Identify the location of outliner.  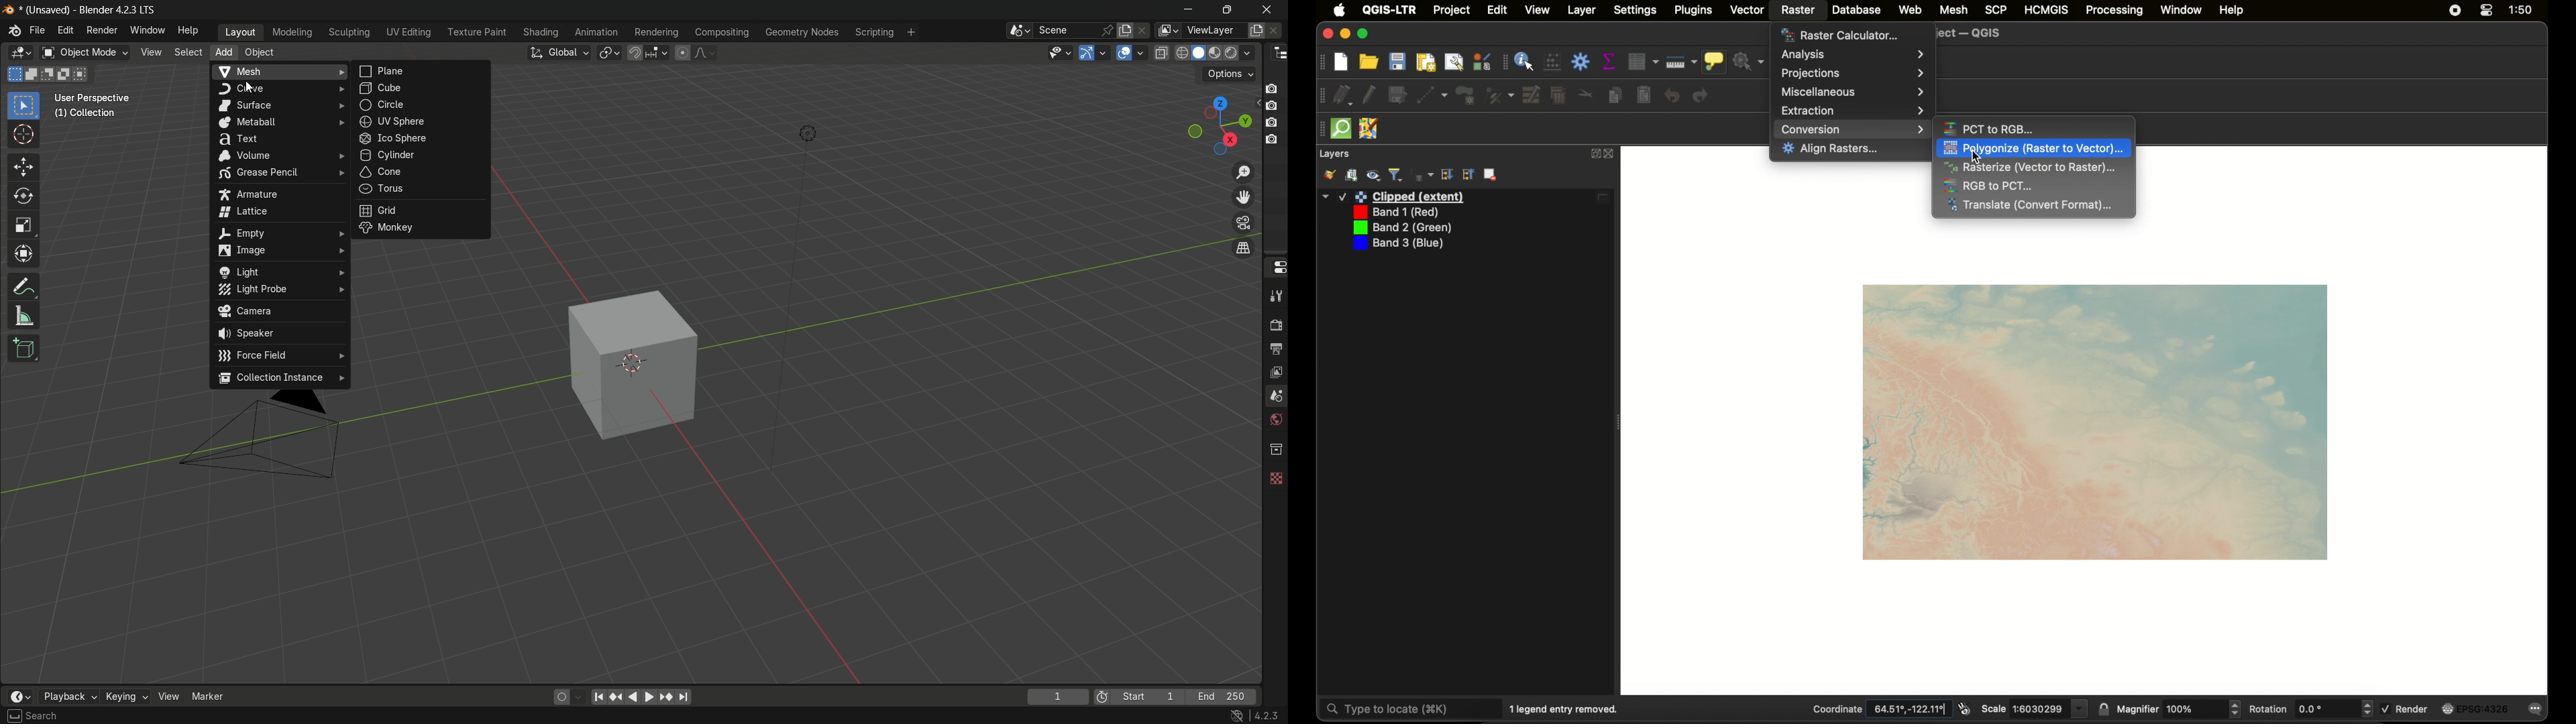
(1277, 53).